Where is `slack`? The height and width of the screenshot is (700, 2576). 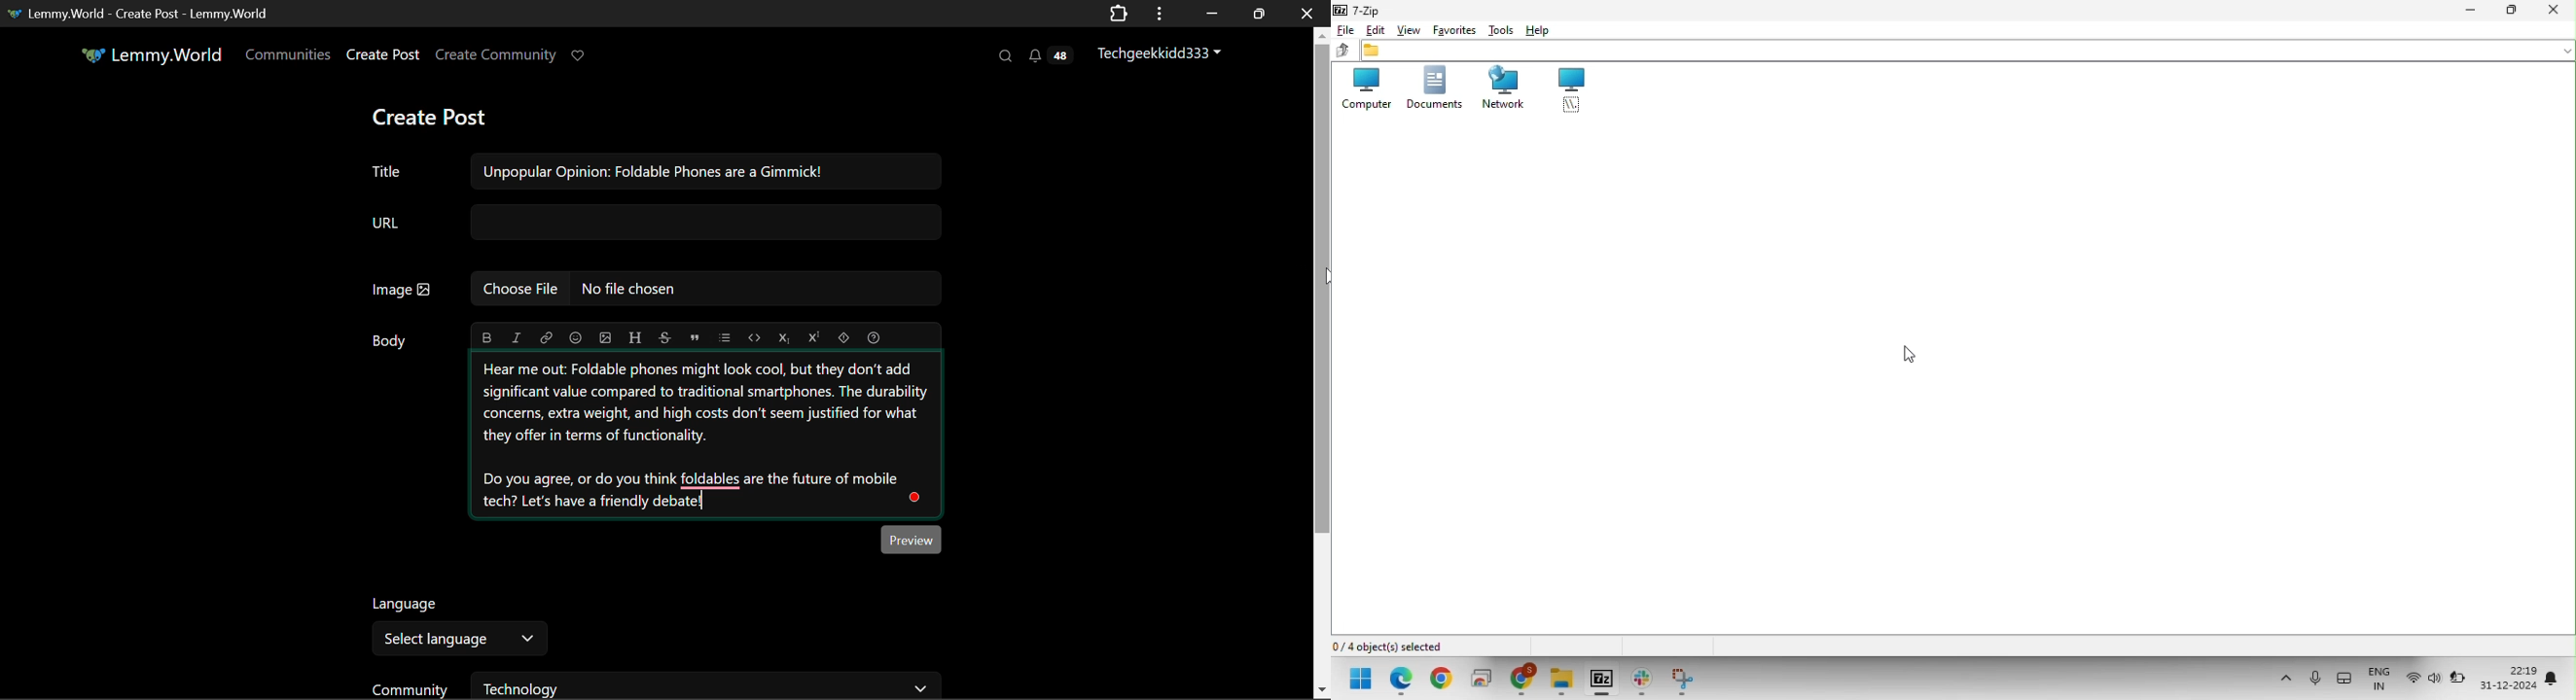 slack is located at coordinates (1639, 682).